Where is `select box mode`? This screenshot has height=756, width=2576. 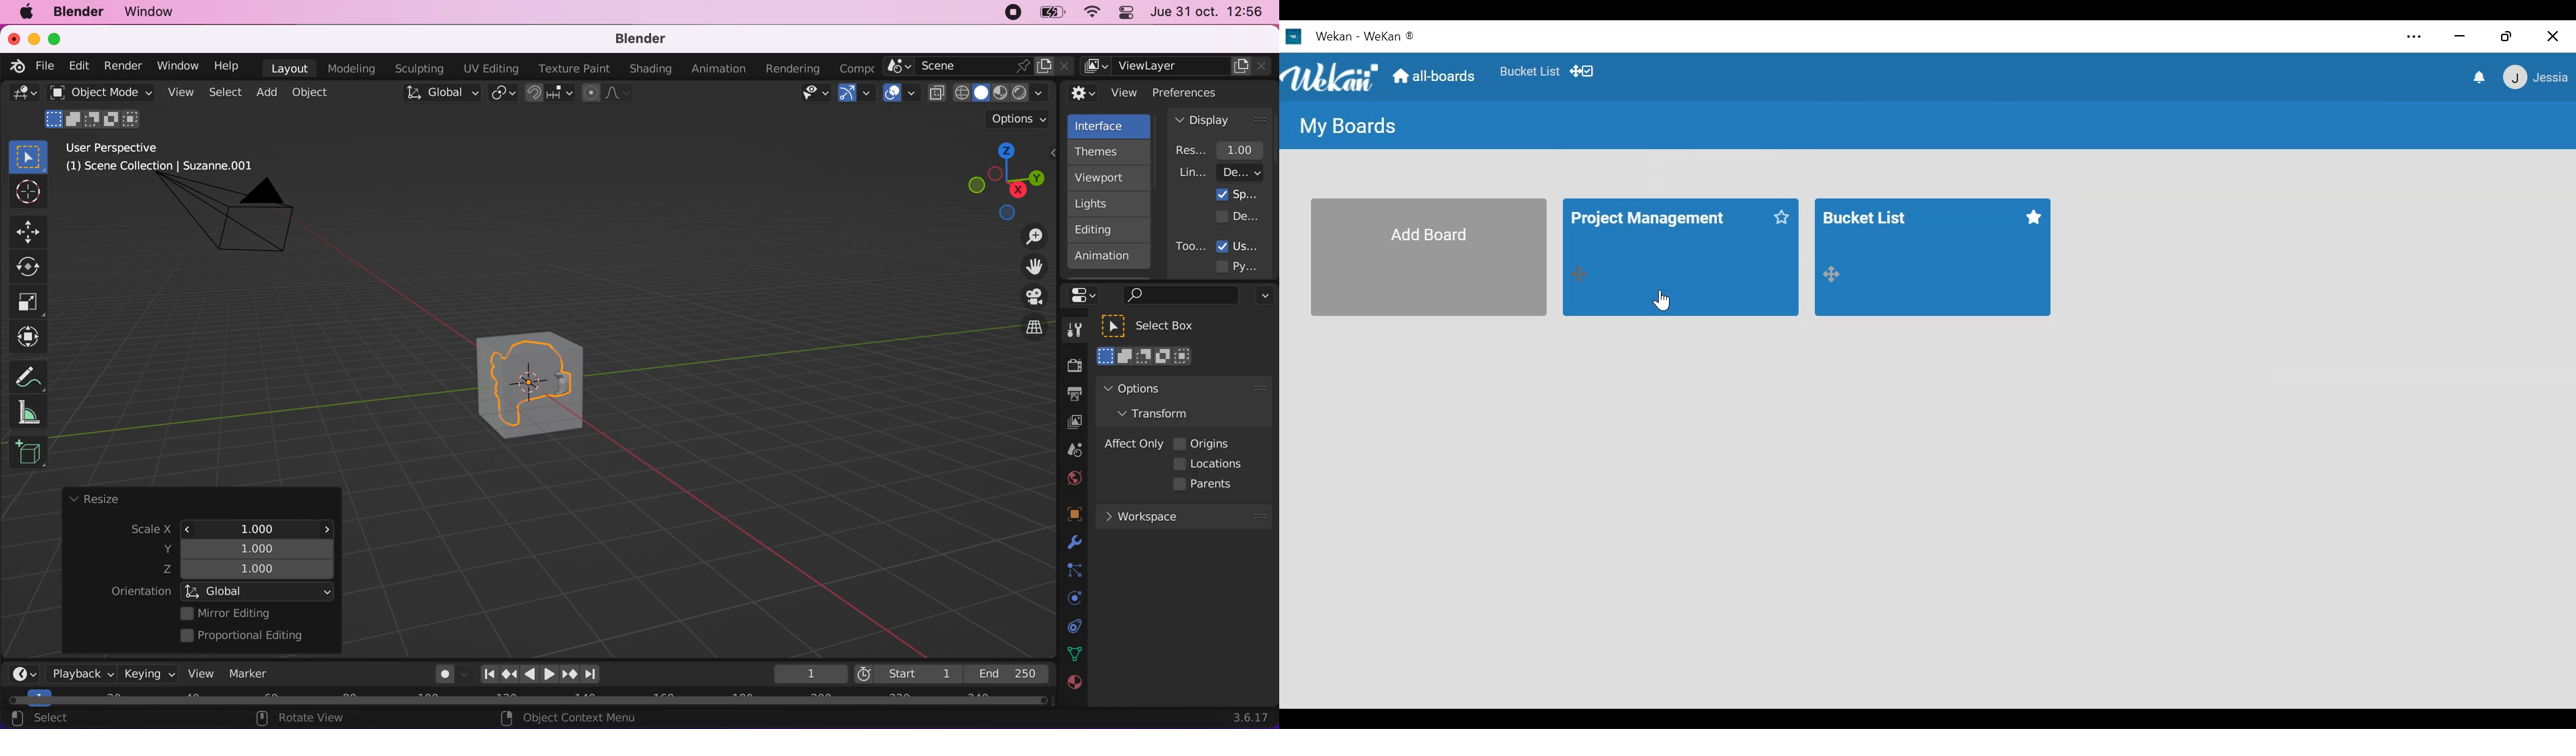 select box mode is located at coordinates (1145, 356).